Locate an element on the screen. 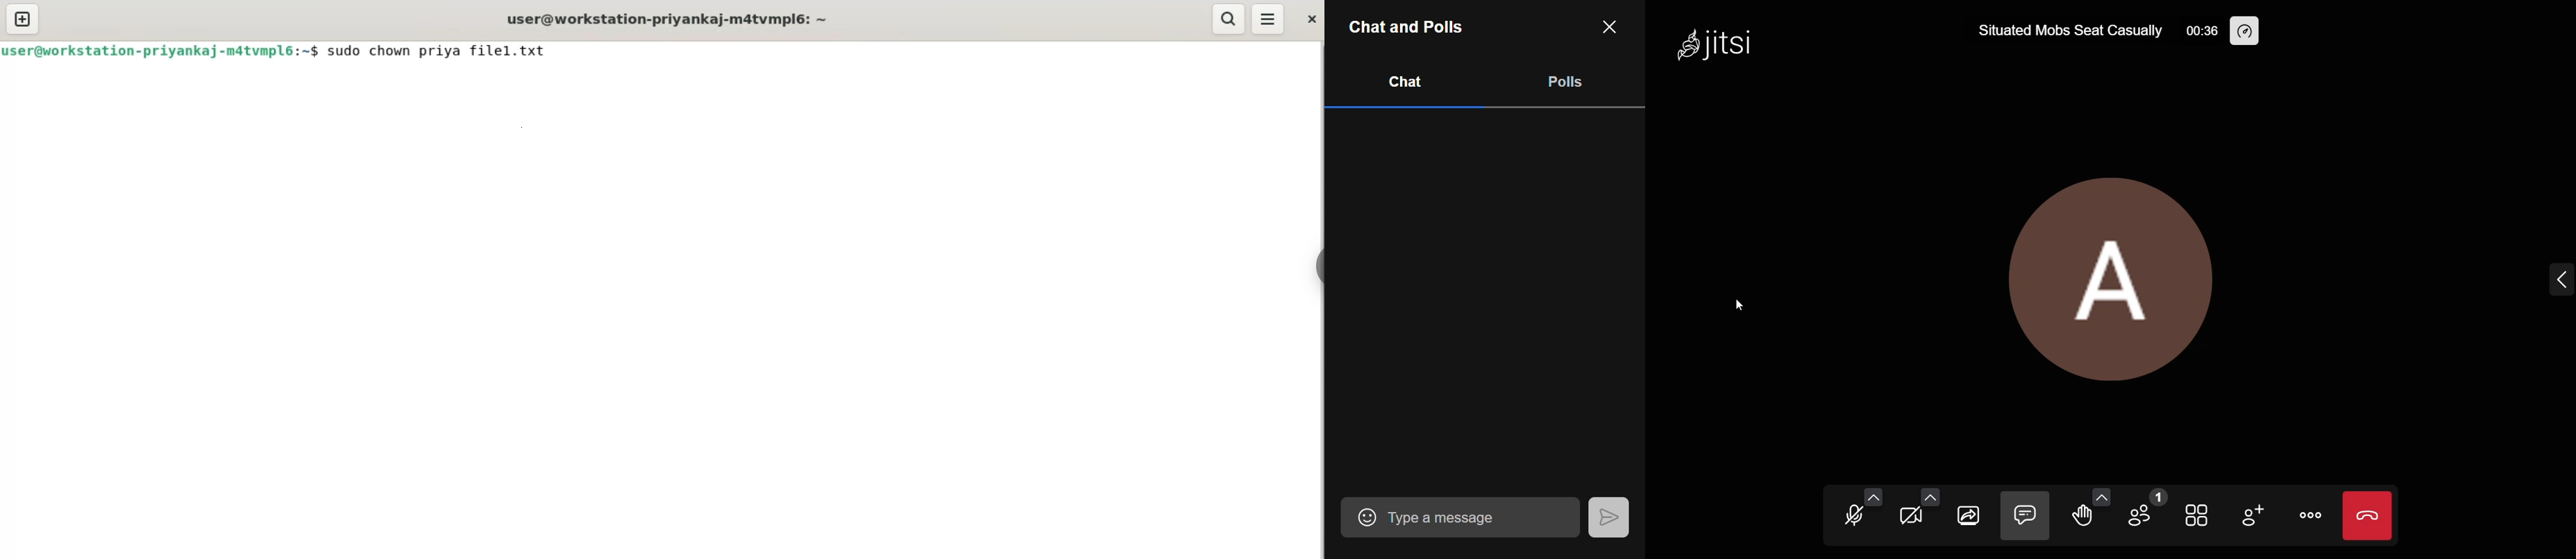  more actions is located at coordinates (2307, 515).